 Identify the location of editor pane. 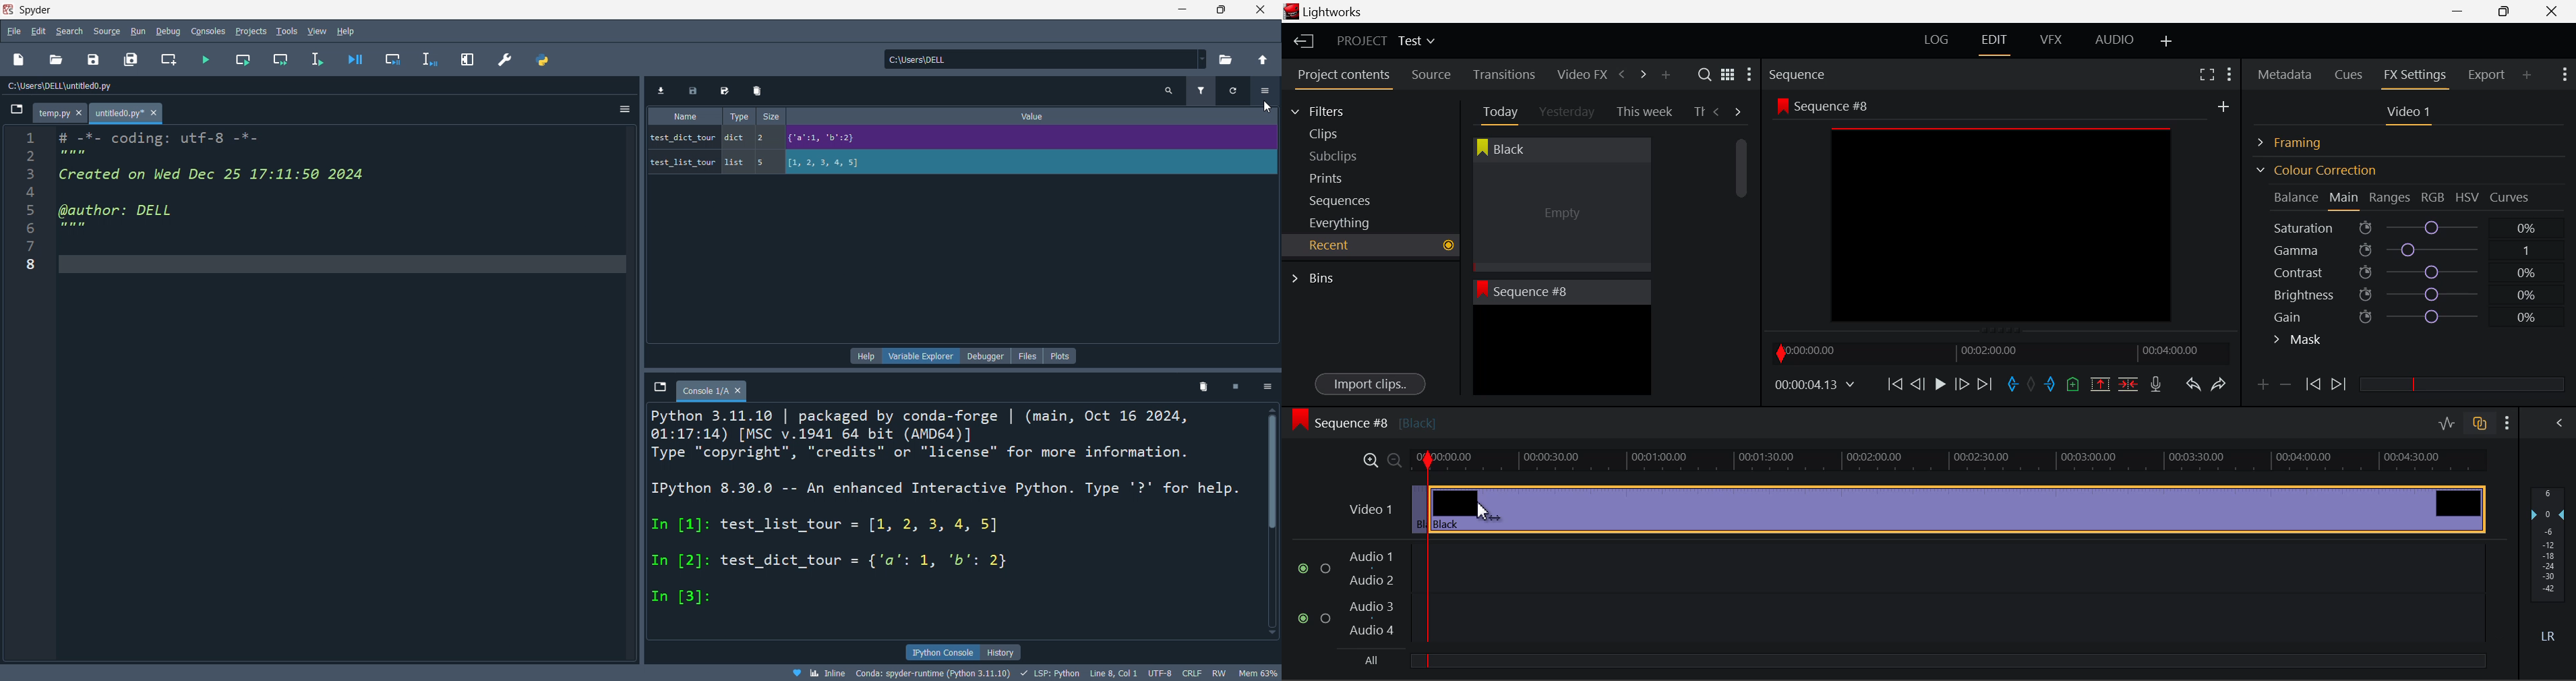
(346, 393).